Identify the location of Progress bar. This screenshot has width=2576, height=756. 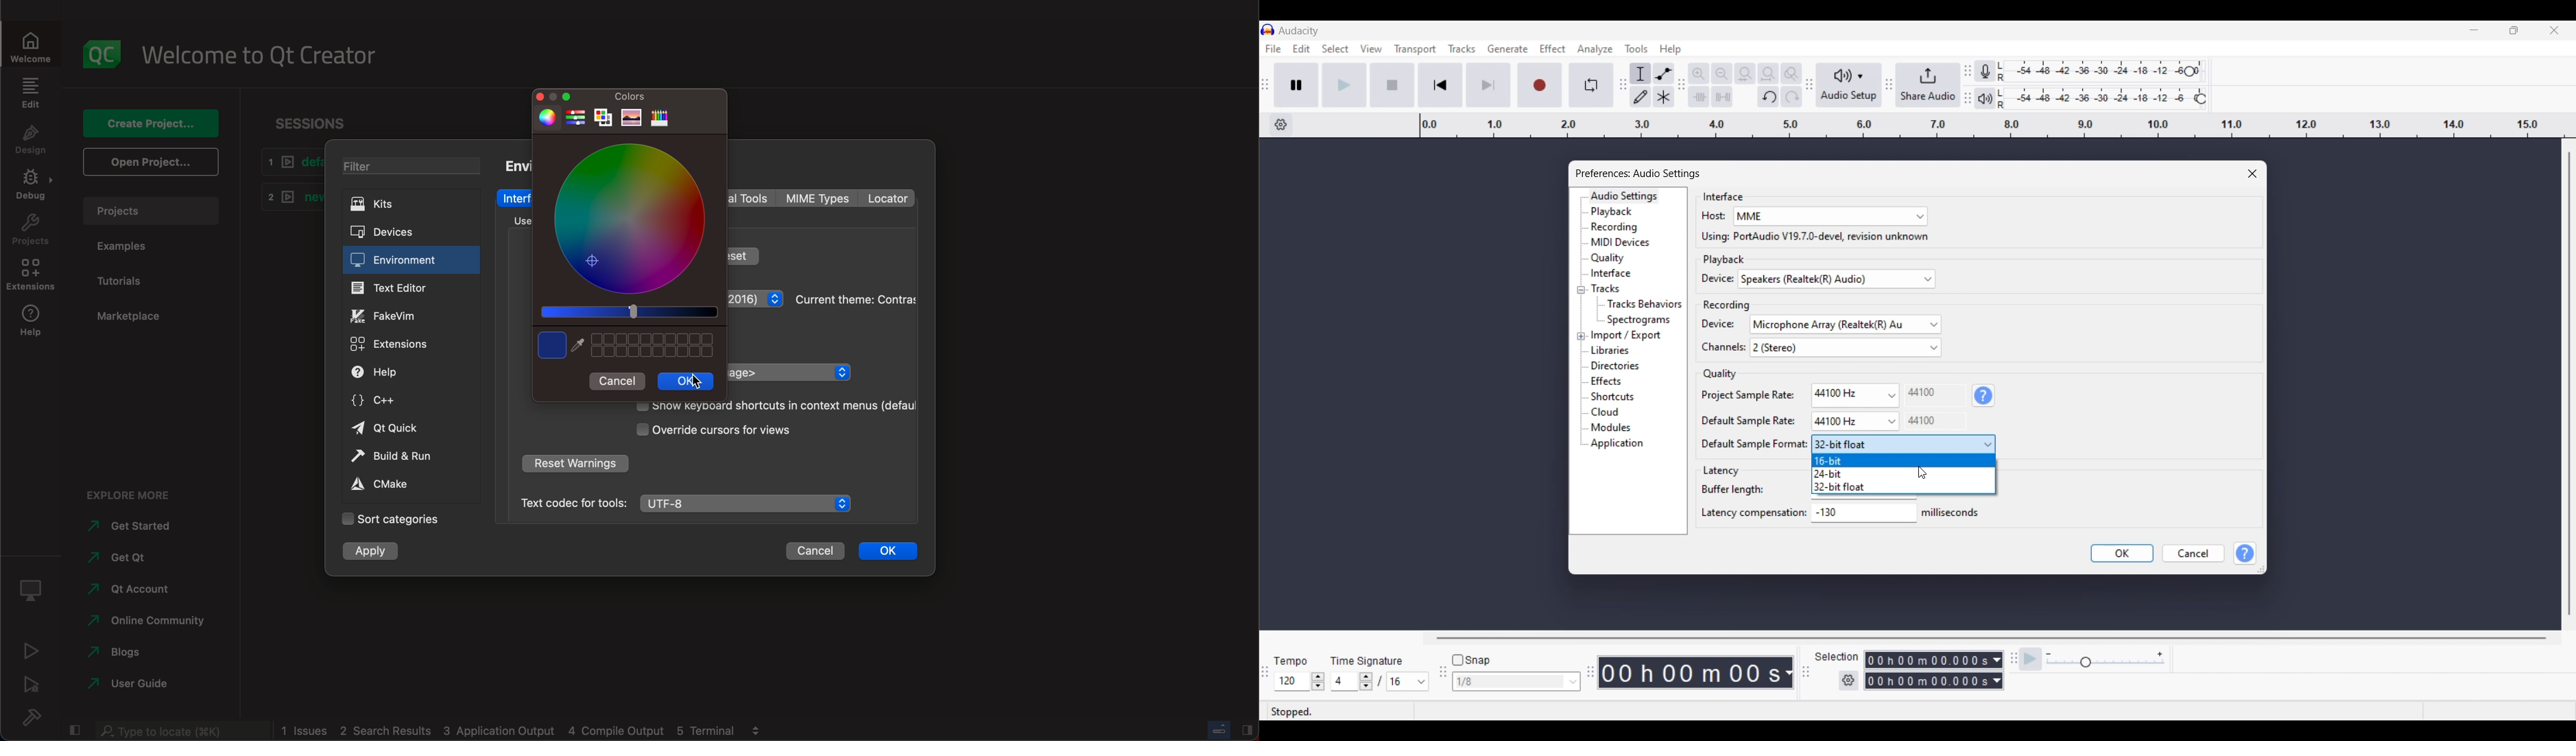
(1219, 730).